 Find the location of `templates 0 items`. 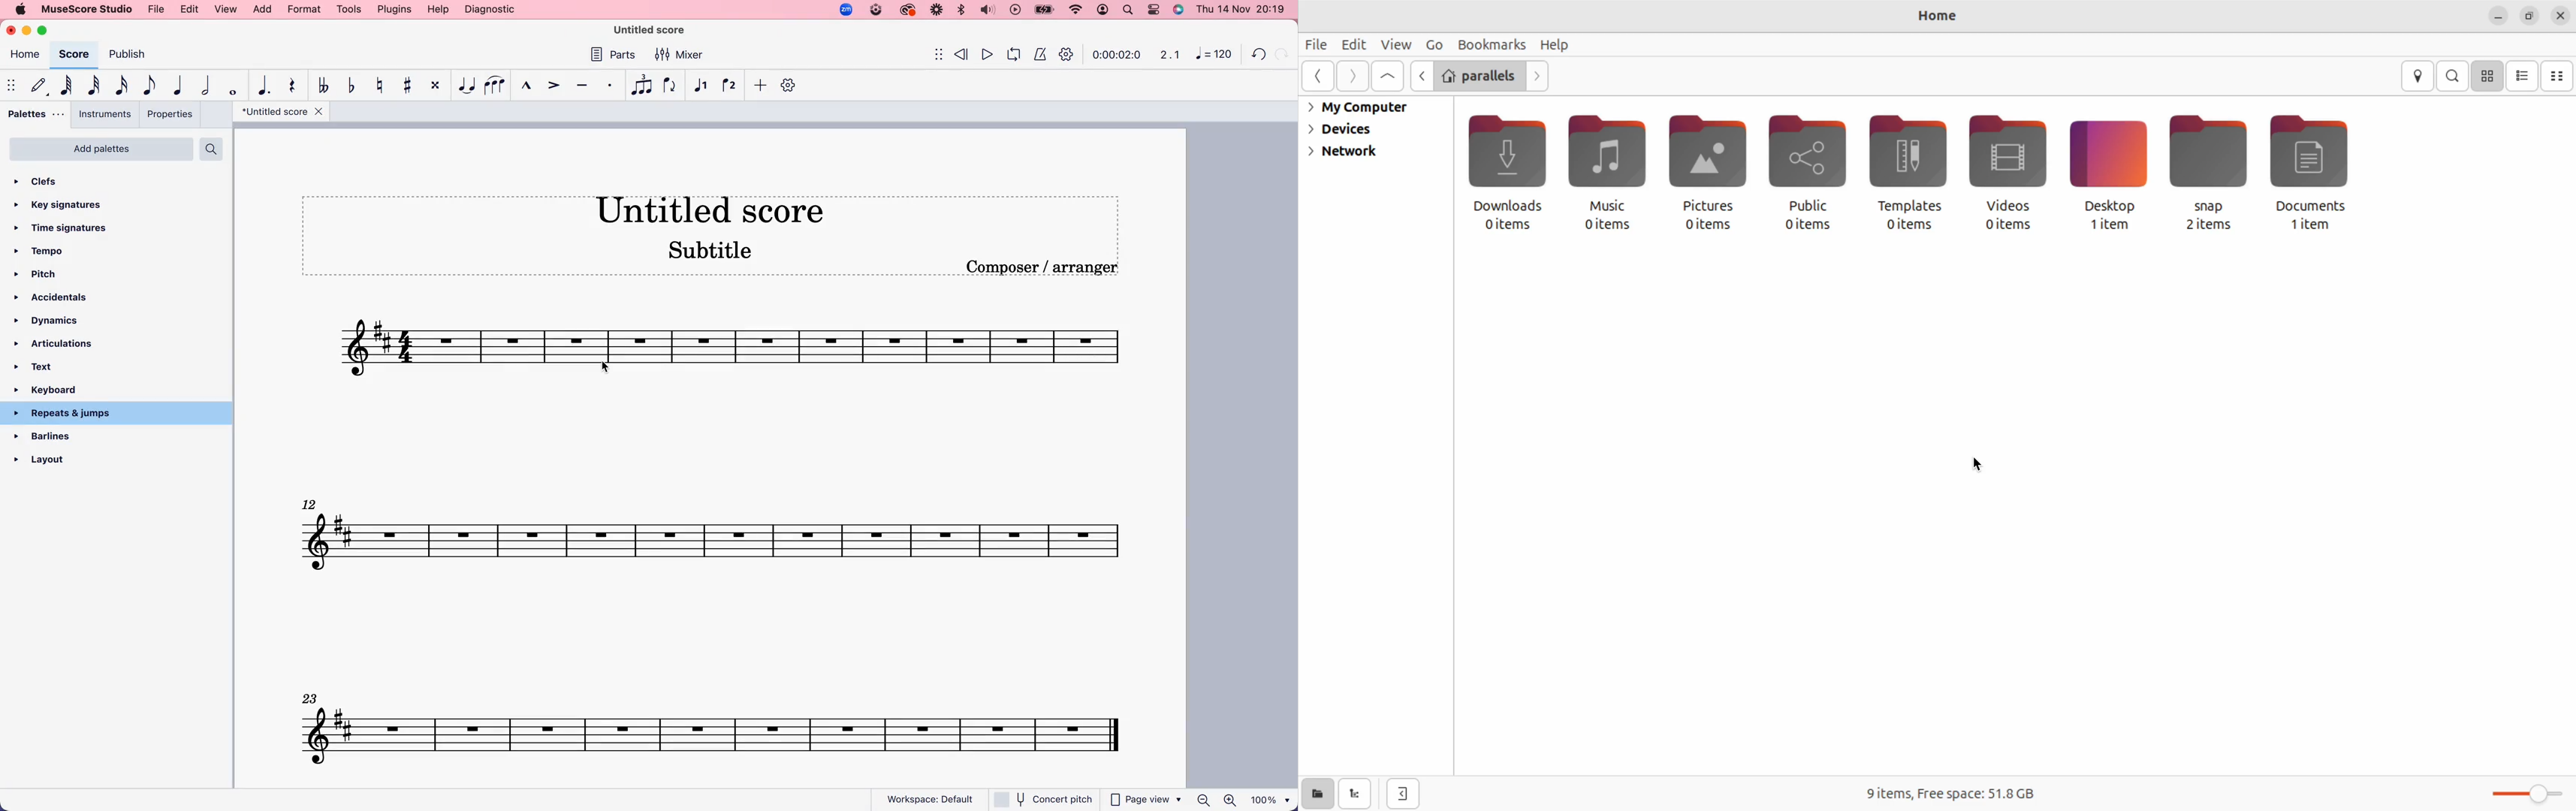

templates 0 items is located at coordinates (1906, 174).